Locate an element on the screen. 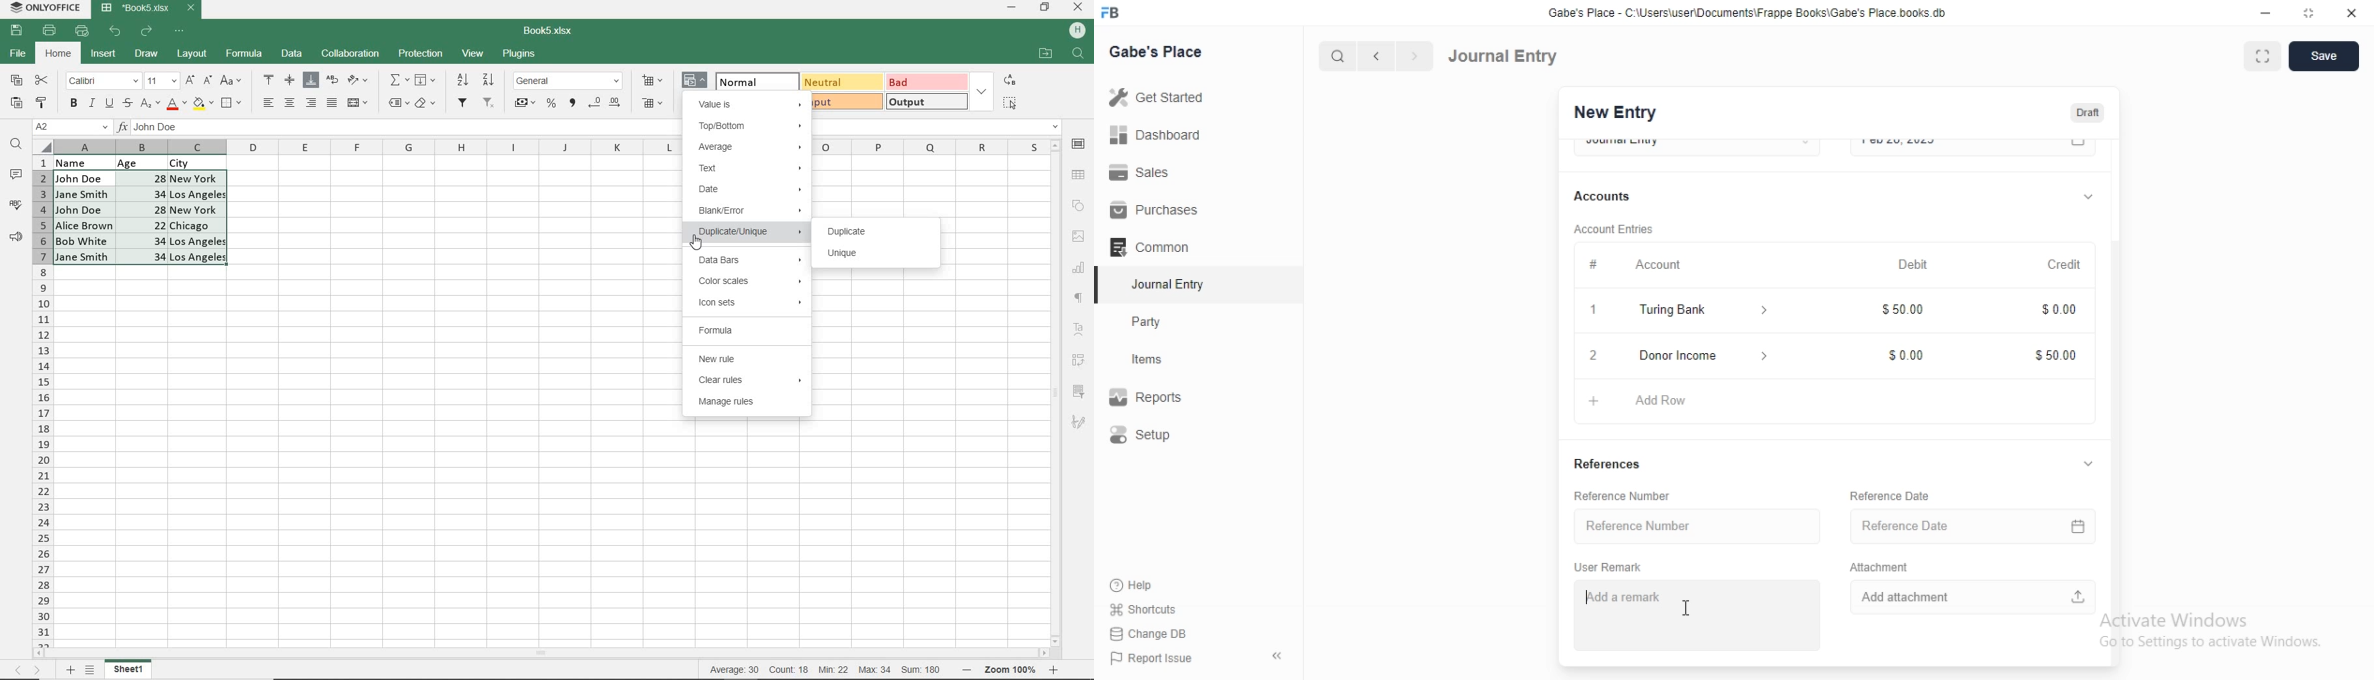 This screenshot has height=700, width=2380. CLOSE is located at coordinates (1079, 8).